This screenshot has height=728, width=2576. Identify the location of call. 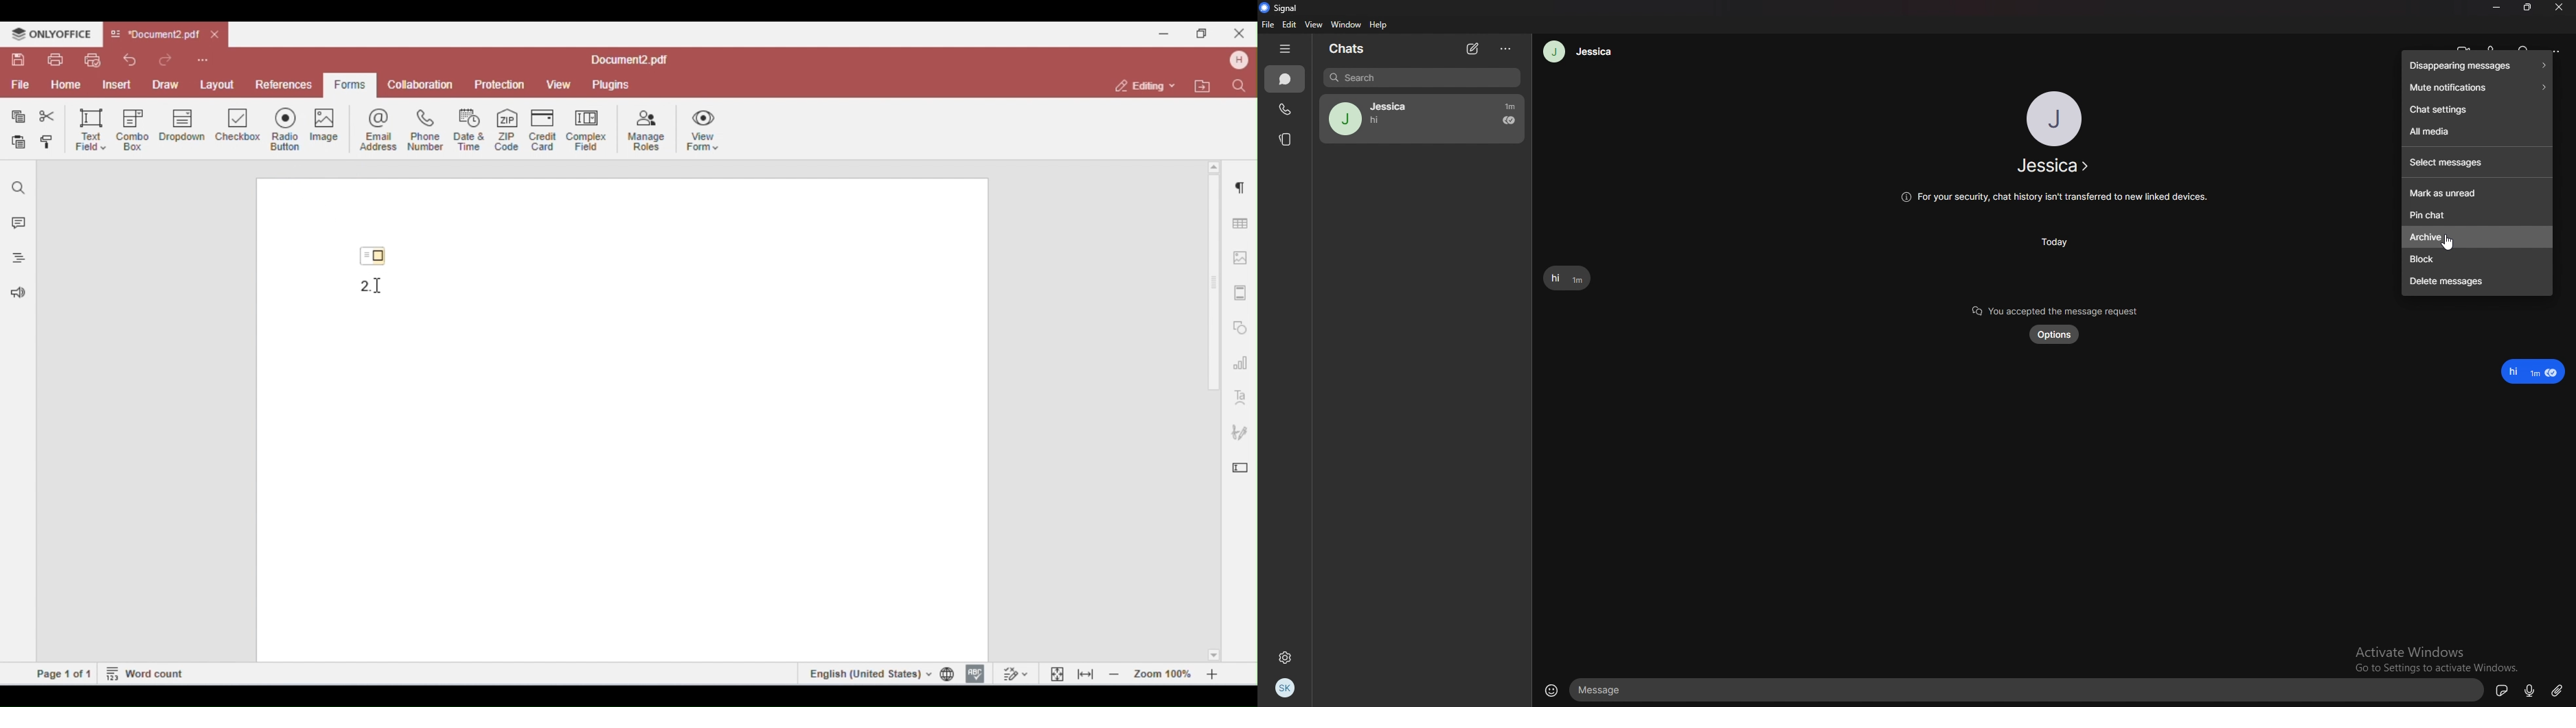
(2495, 45).